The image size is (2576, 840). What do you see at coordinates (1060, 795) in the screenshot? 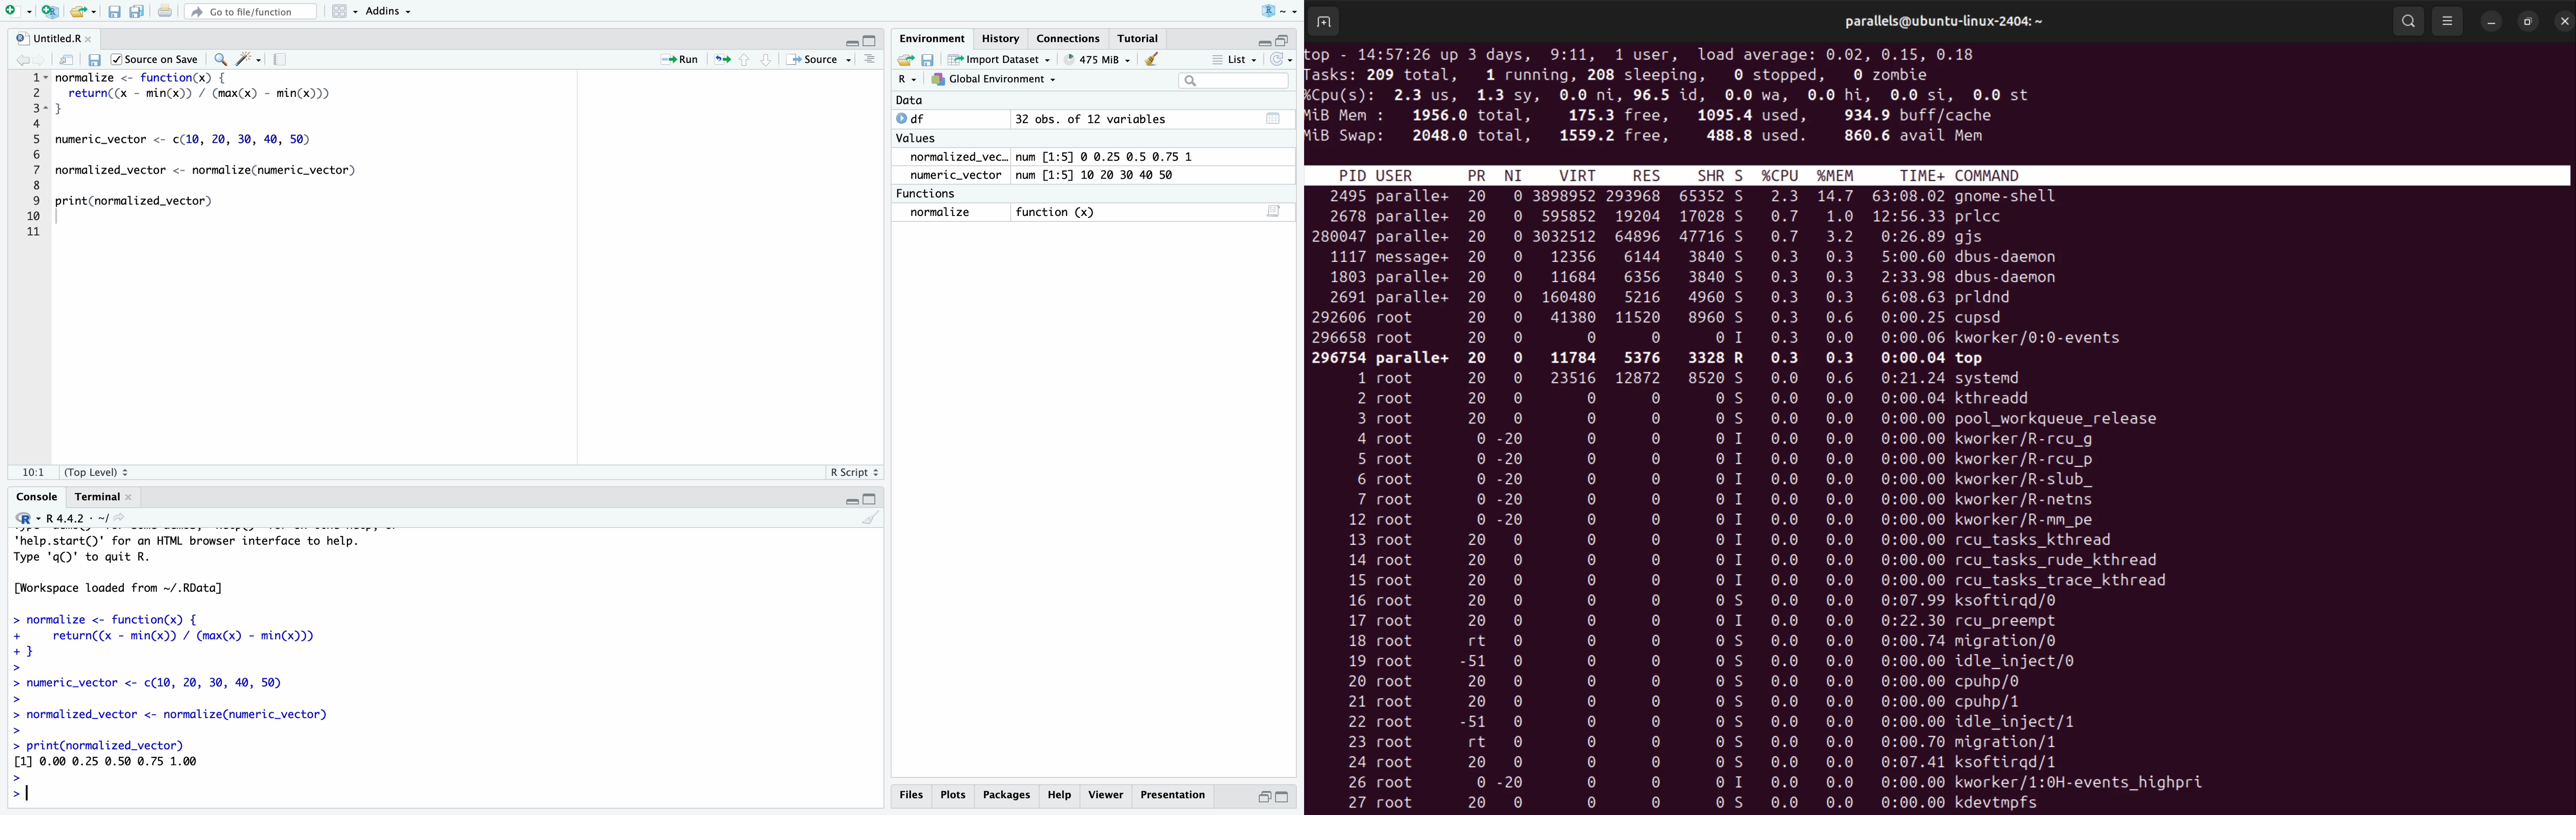
I see `Help` at bounding box center [1060, 795].